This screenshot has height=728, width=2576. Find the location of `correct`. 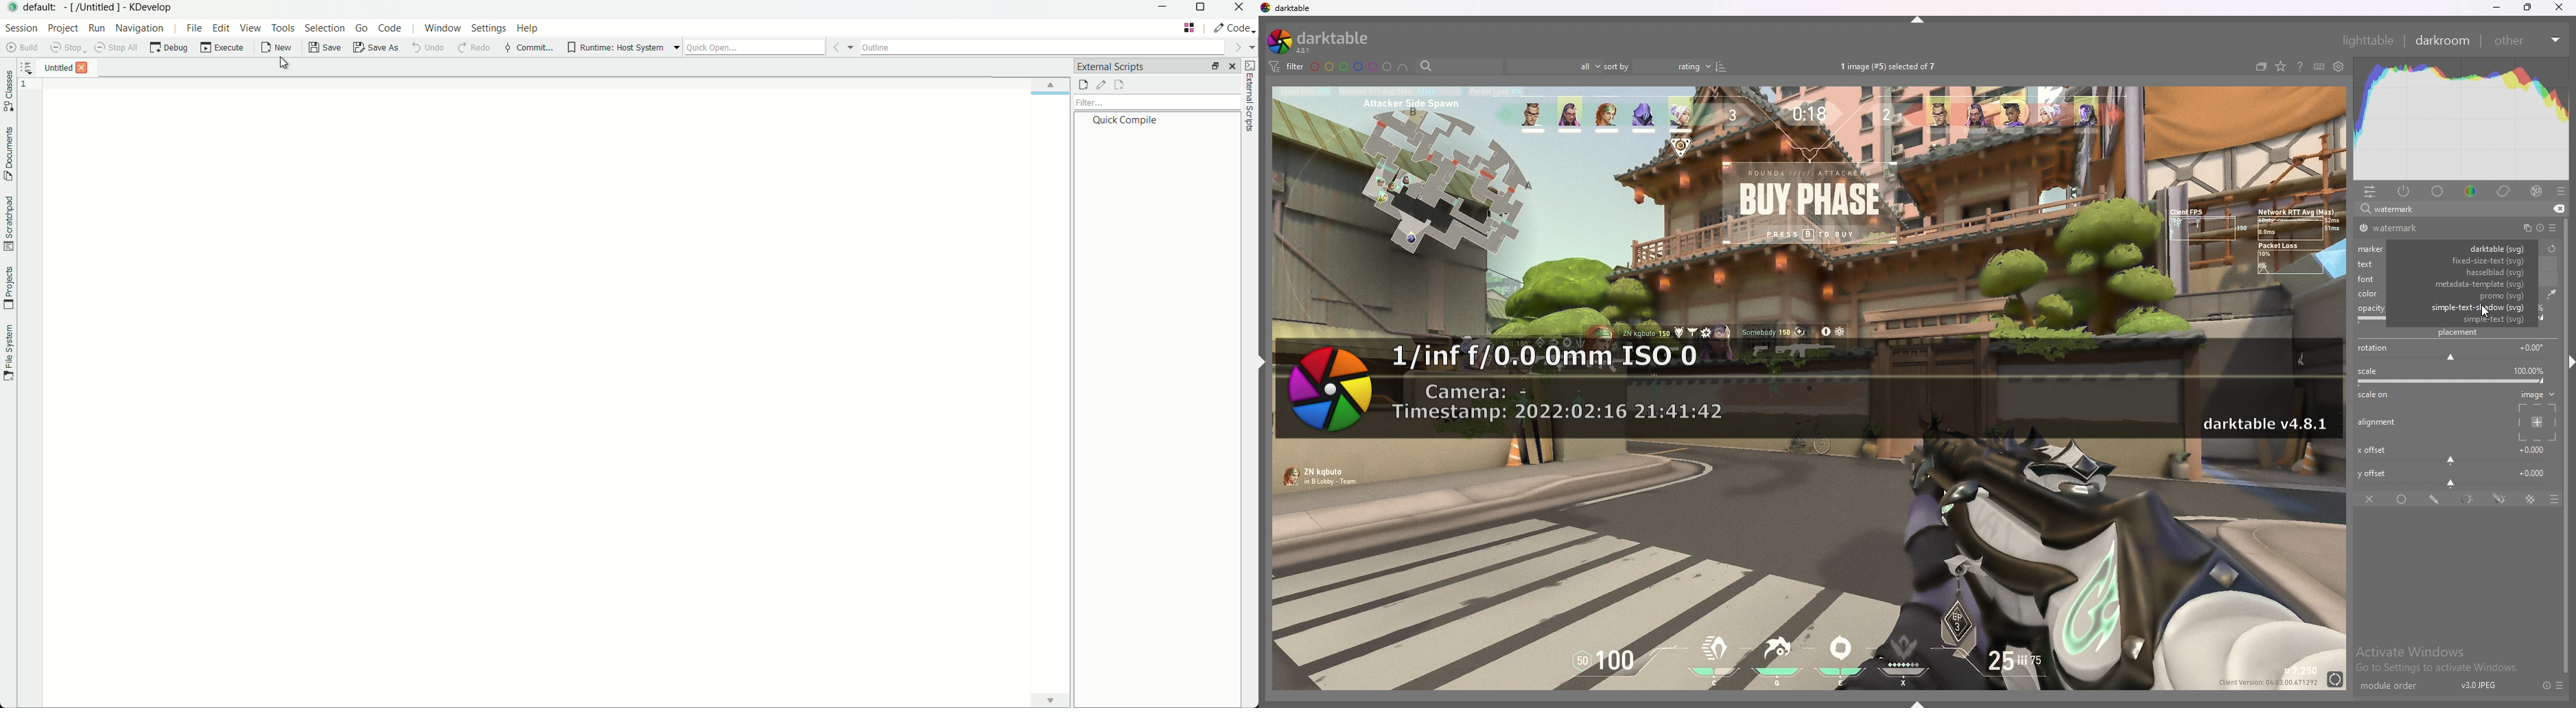

correct is located at coordinates (2505, 191).